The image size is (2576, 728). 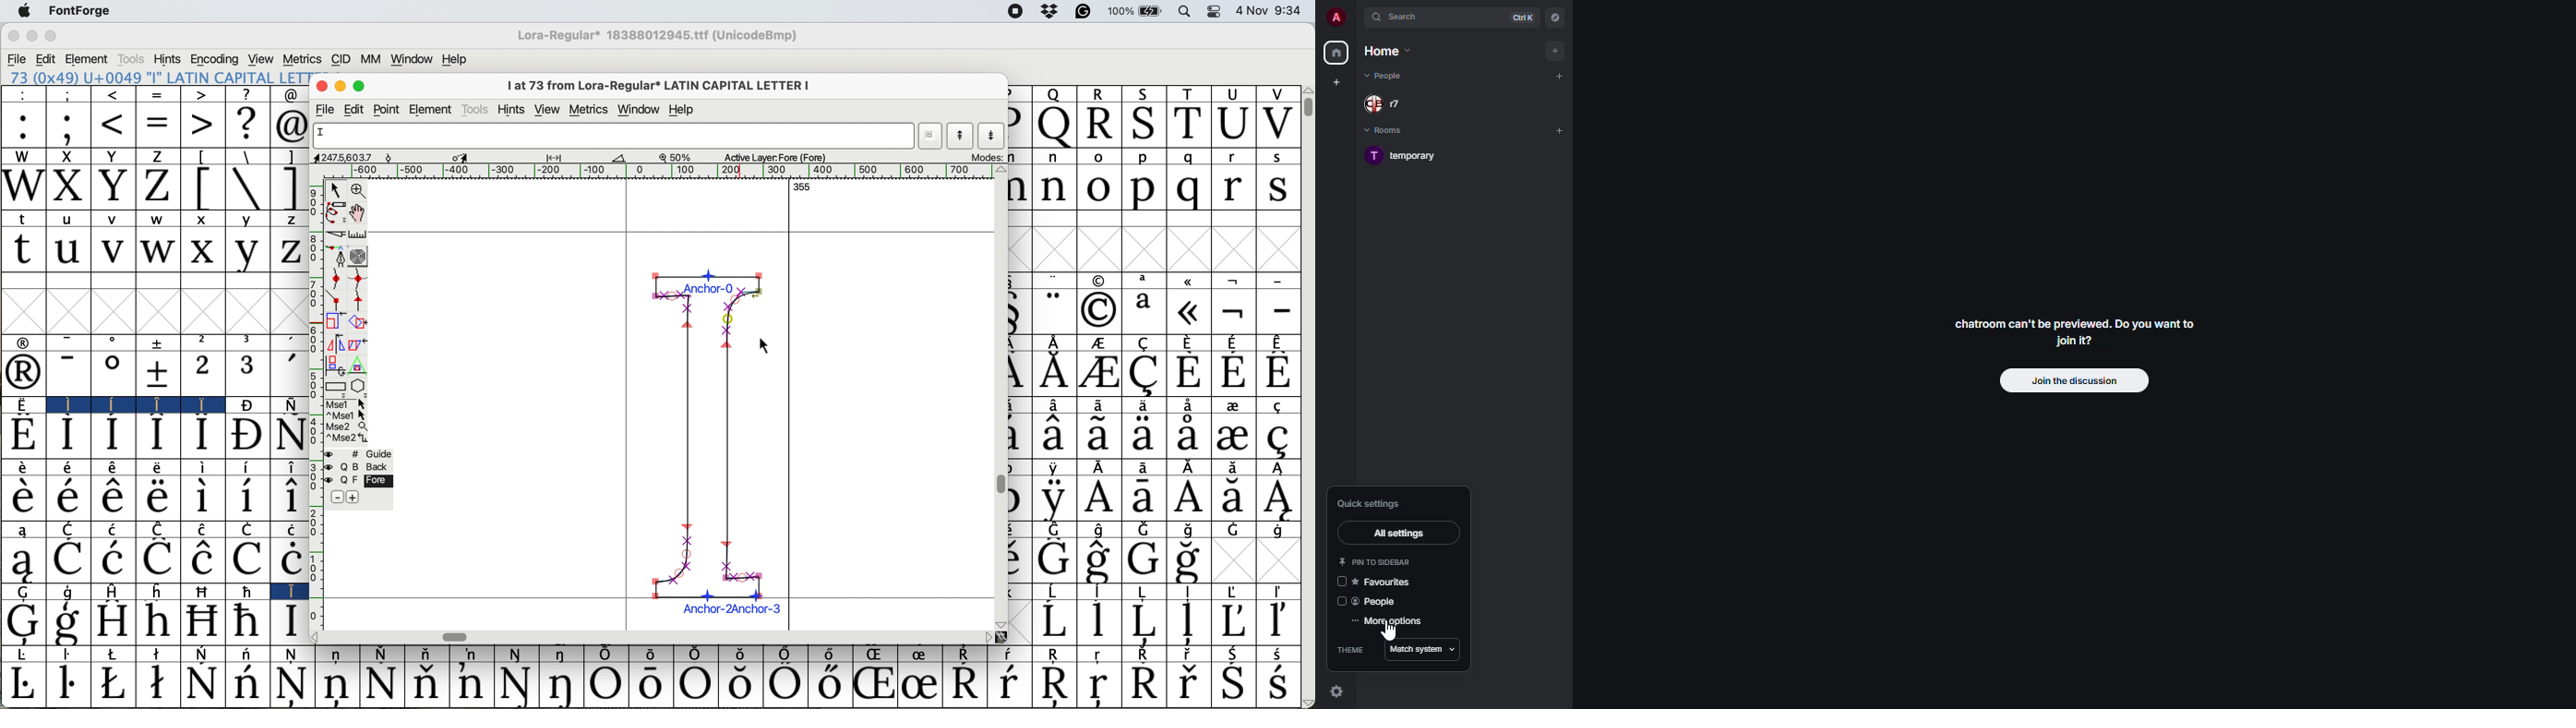 I want to click on comer point, so click(x=335, y=301).